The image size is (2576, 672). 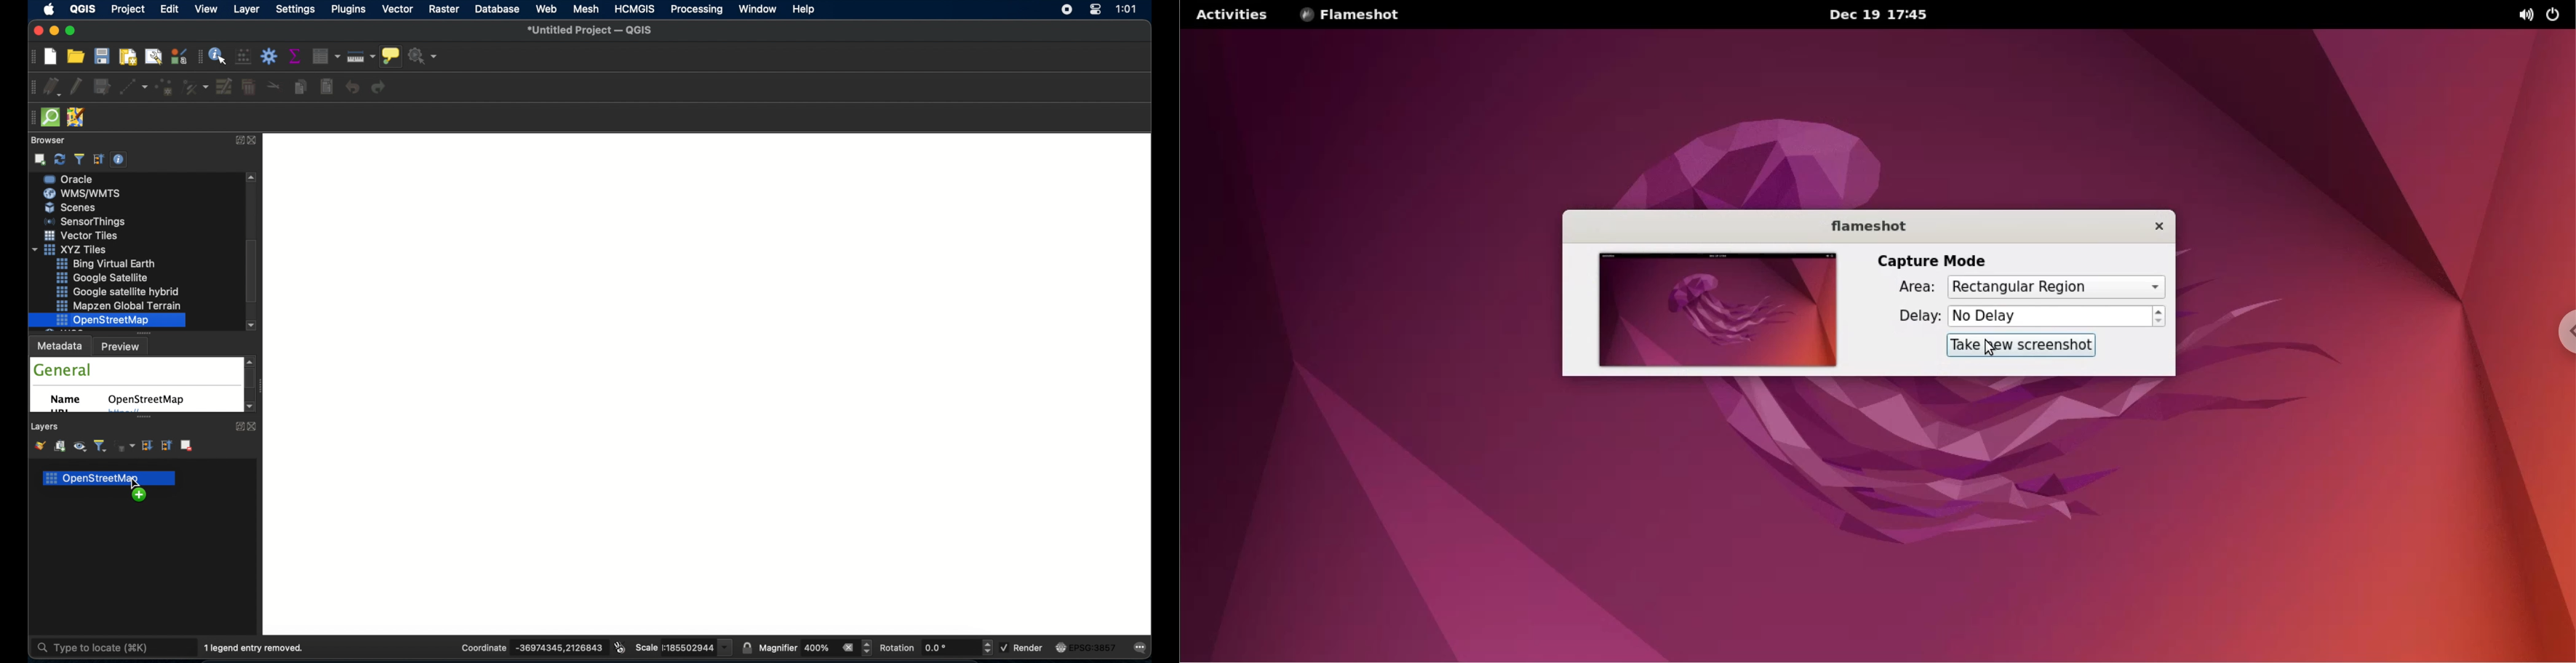 What do you see at coordinates (1143, 647) in the screenshot?
I see `messages` at bounding box center [1143, 647].